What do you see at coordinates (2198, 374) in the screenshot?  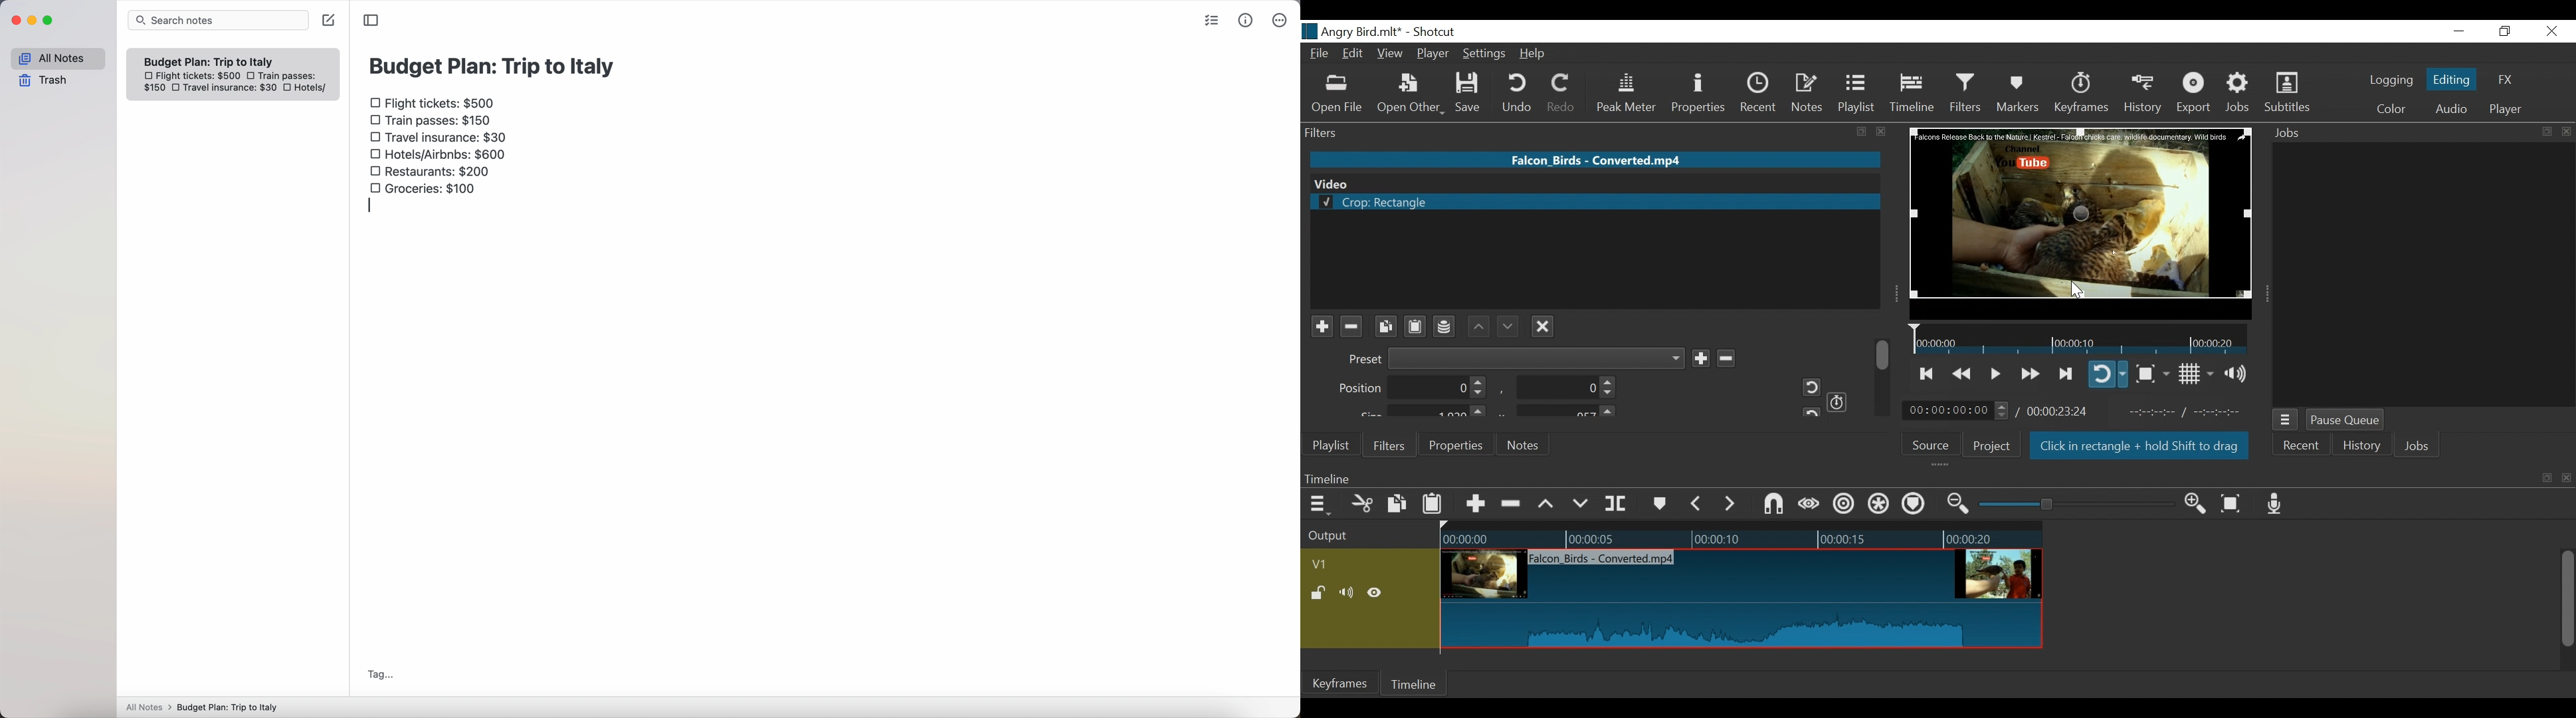 I see `Toggle display grid on player` at bounding box center [2198, 374].